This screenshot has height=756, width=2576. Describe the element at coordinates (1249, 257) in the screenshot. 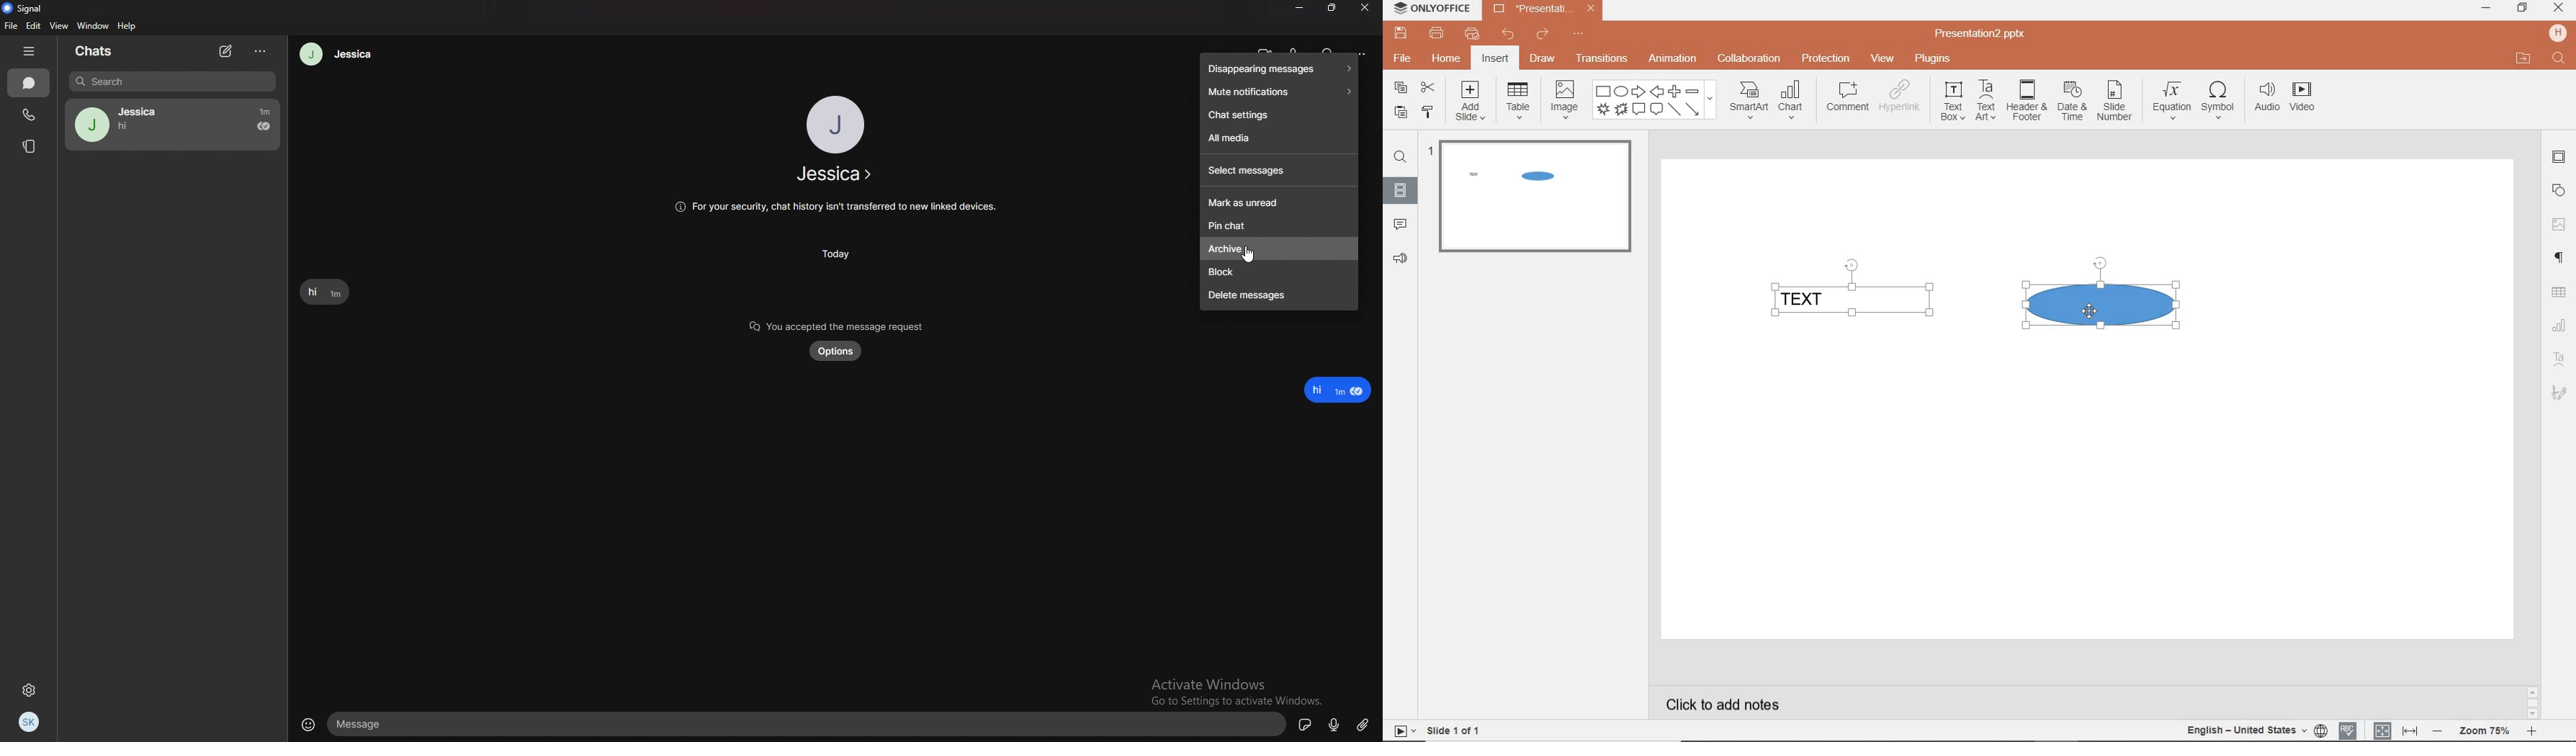

I see `cursor` at that location.